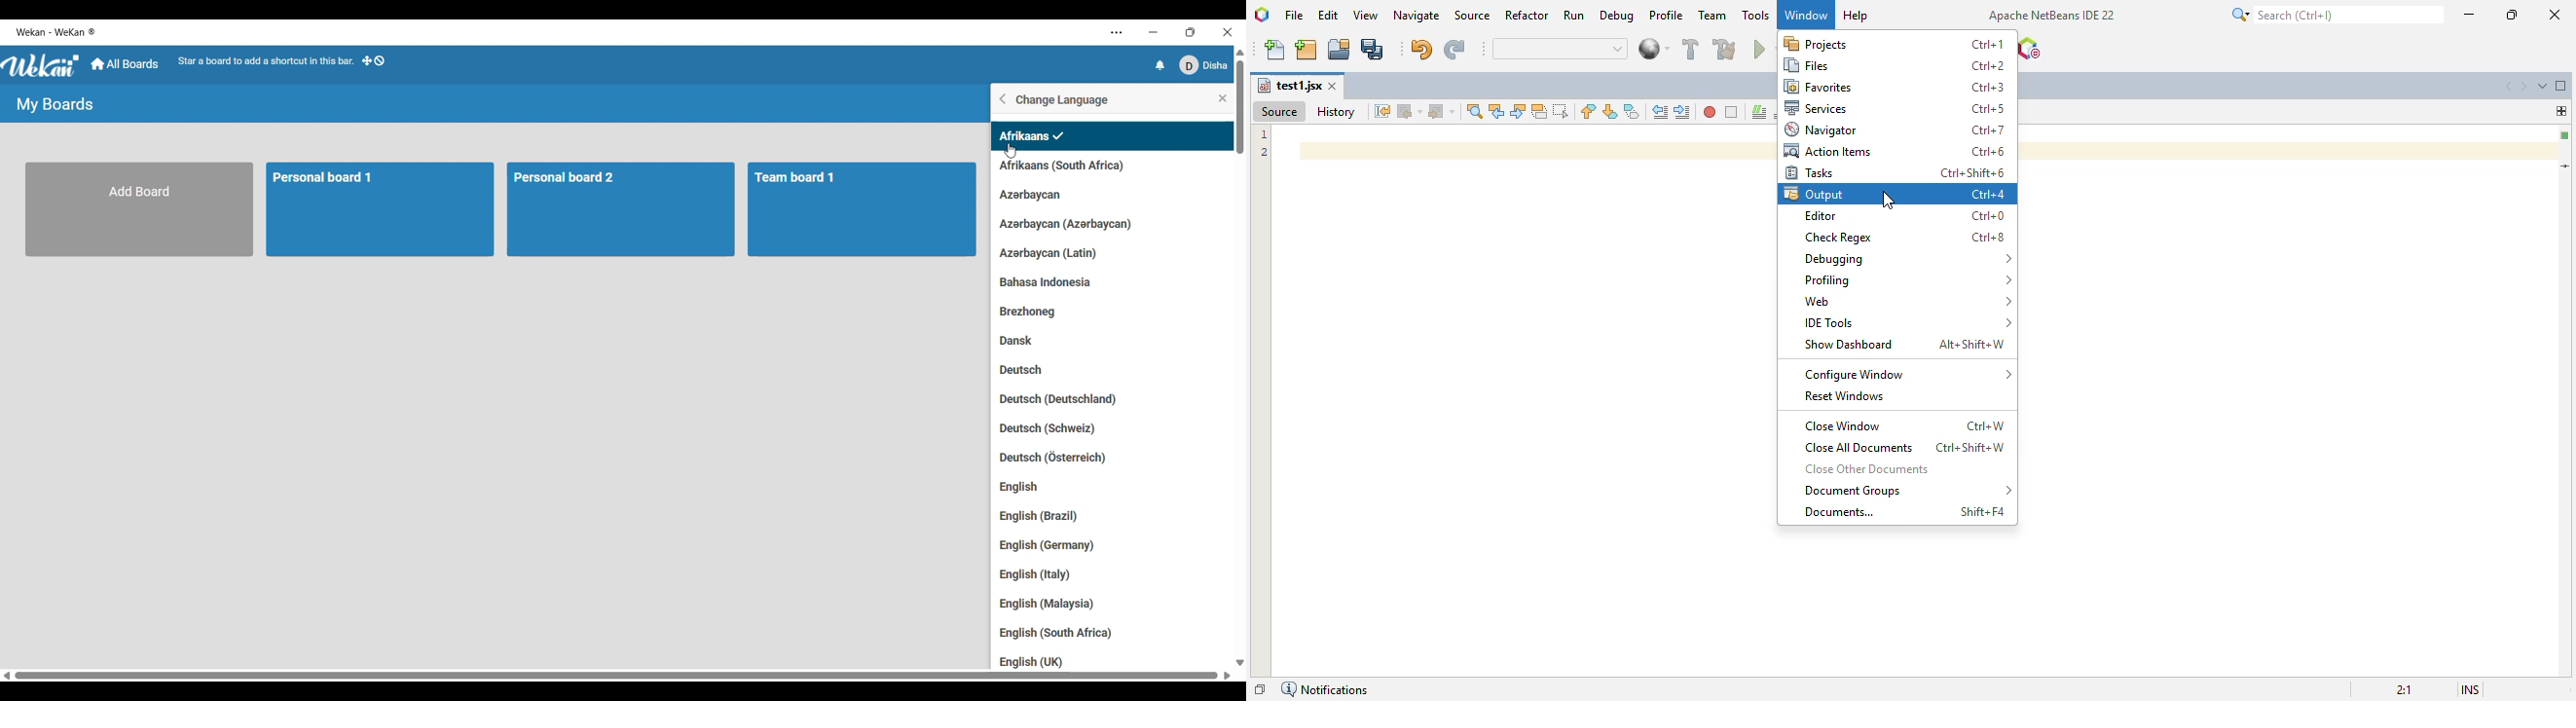  Describe the element at coordinates (1151, 32) in the screenshot. I see `Minimize` at that location.